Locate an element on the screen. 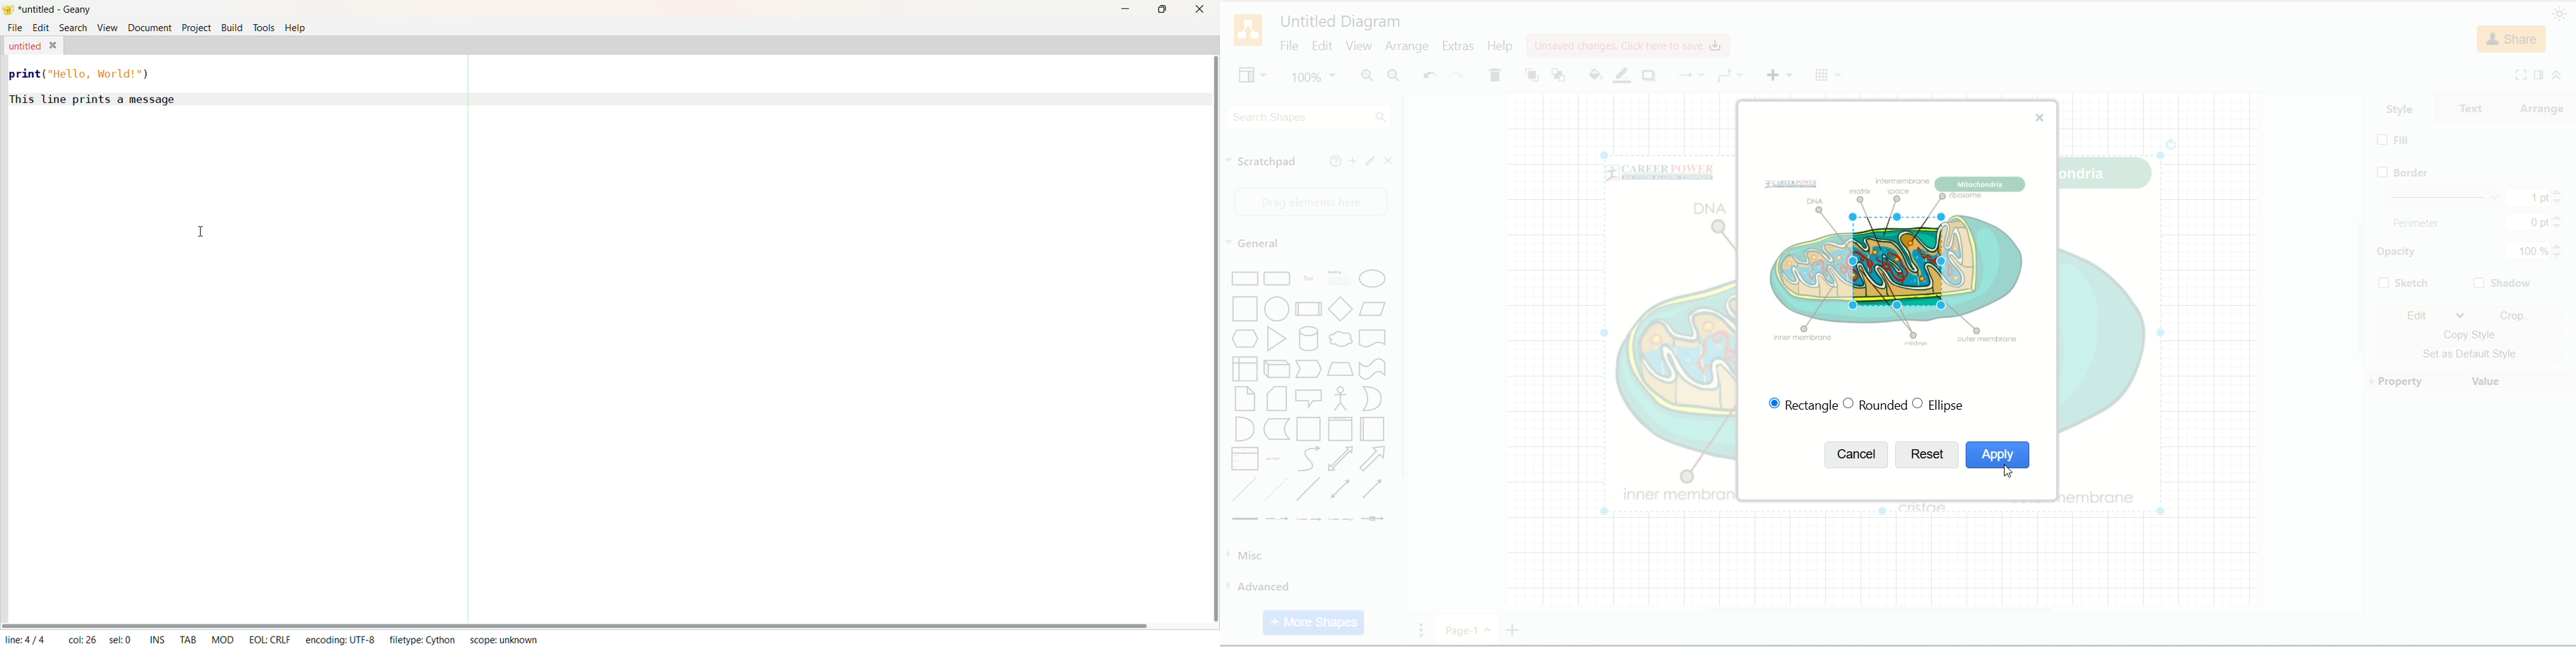  shadow is located at coordinates (1653, 76).